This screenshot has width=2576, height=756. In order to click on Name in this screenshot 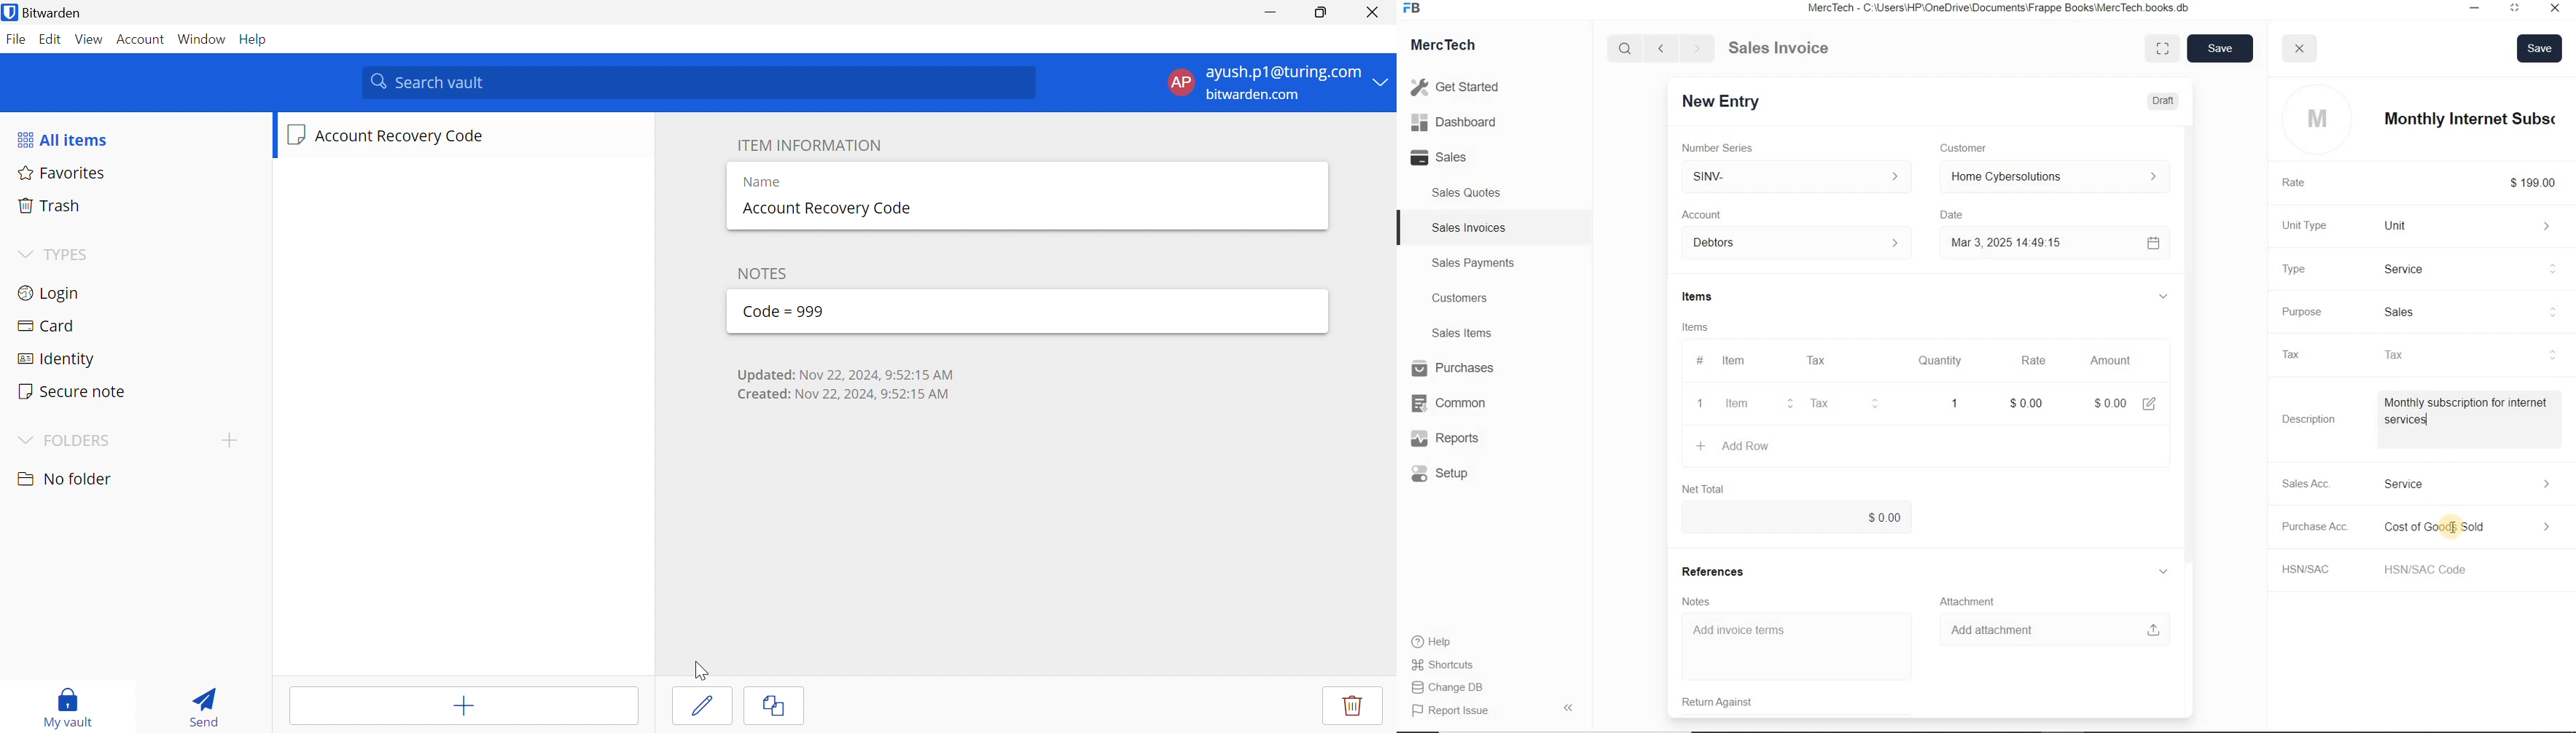, I will do `click(764, 181)`.